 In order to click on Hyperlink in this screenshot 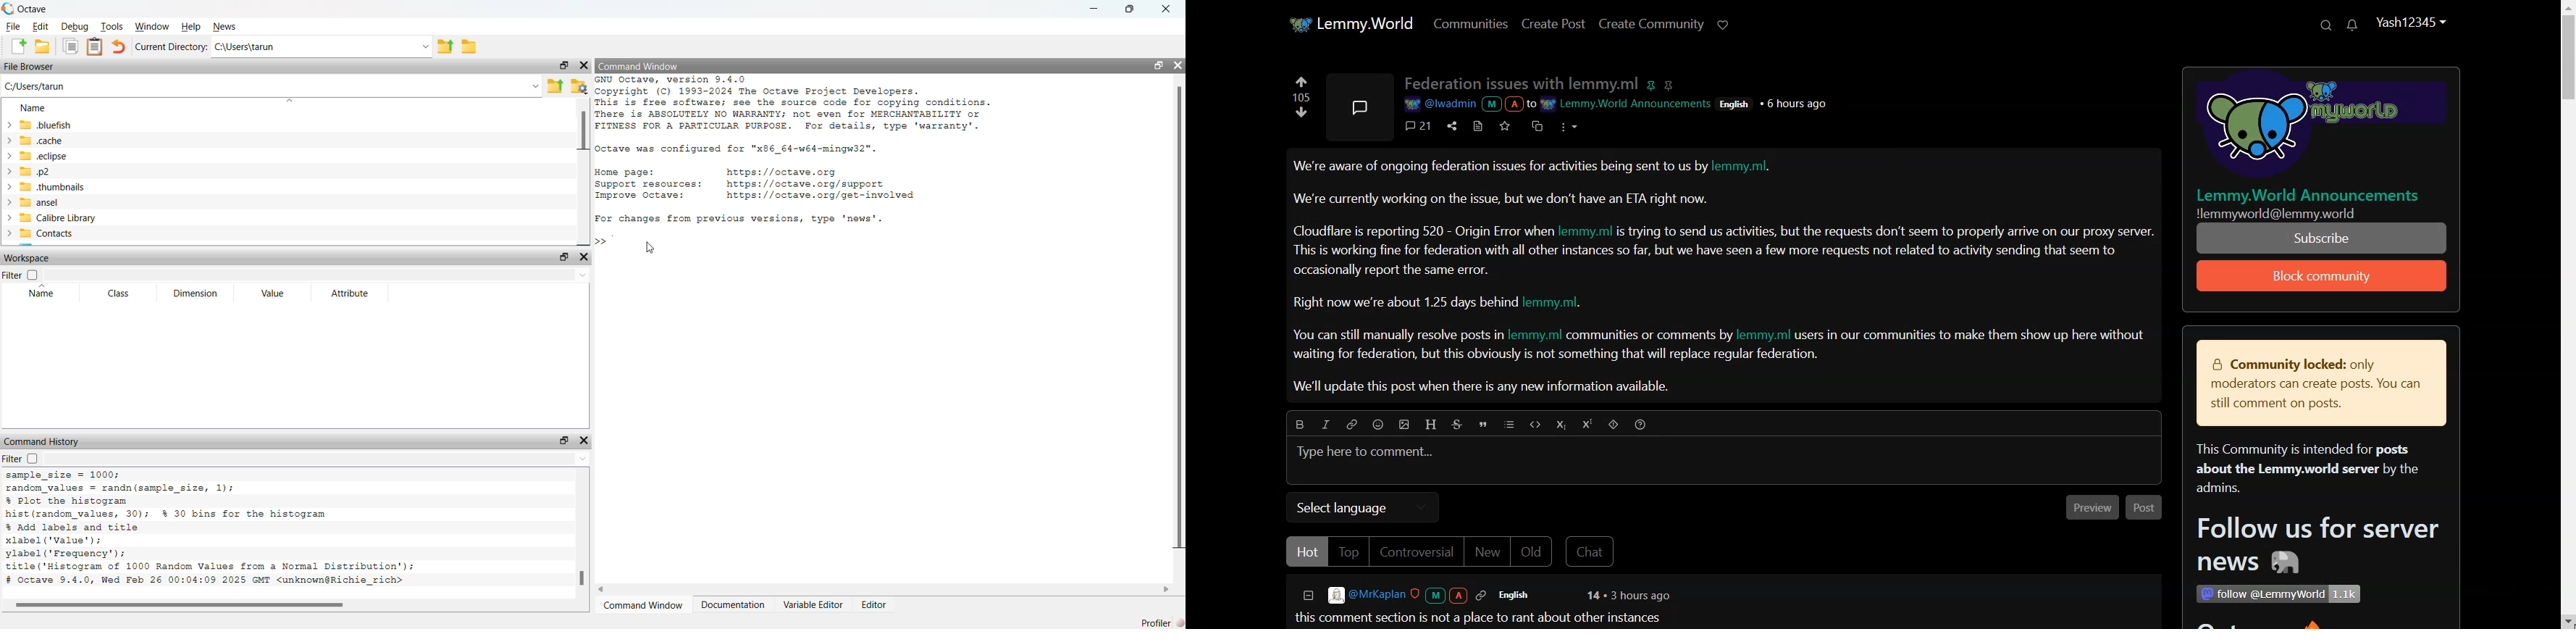, I will do `click(1353, 424)`.